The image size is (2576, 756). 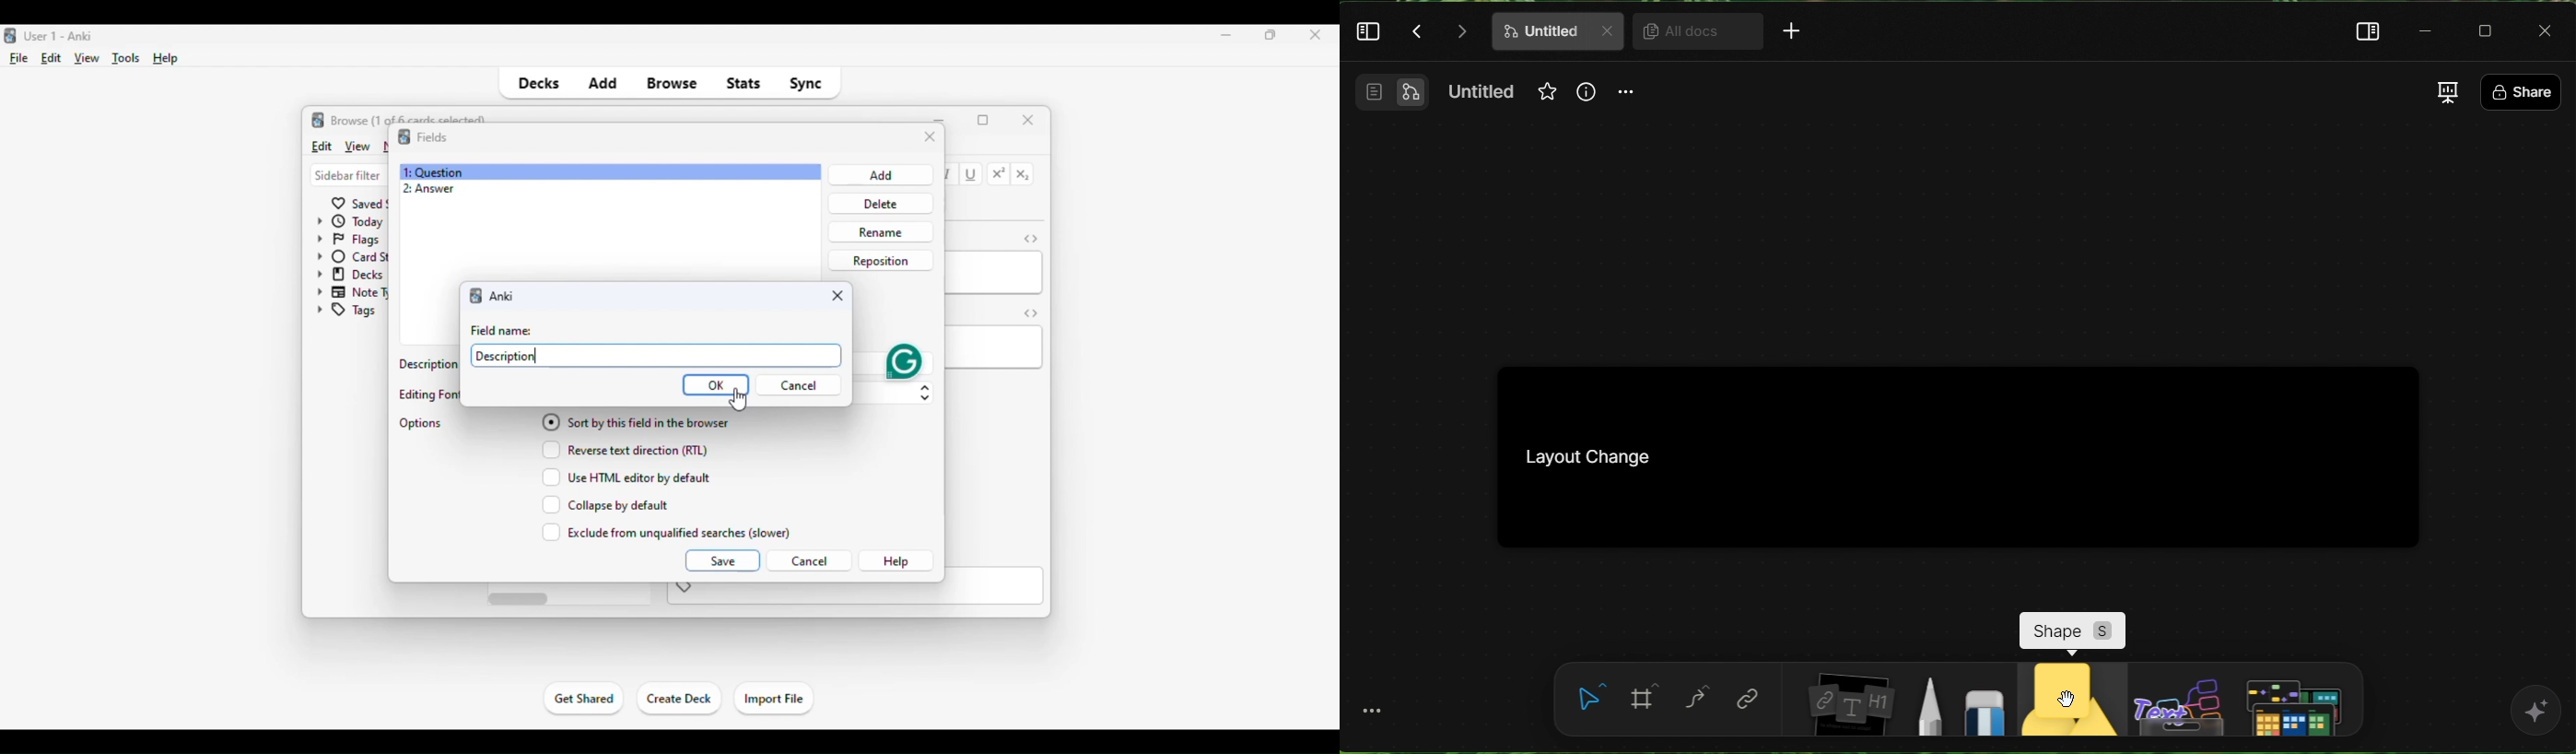 What do you see at coordinates (166, 59) in the screenshot?
I see `help` at bounding box center [166, 59].